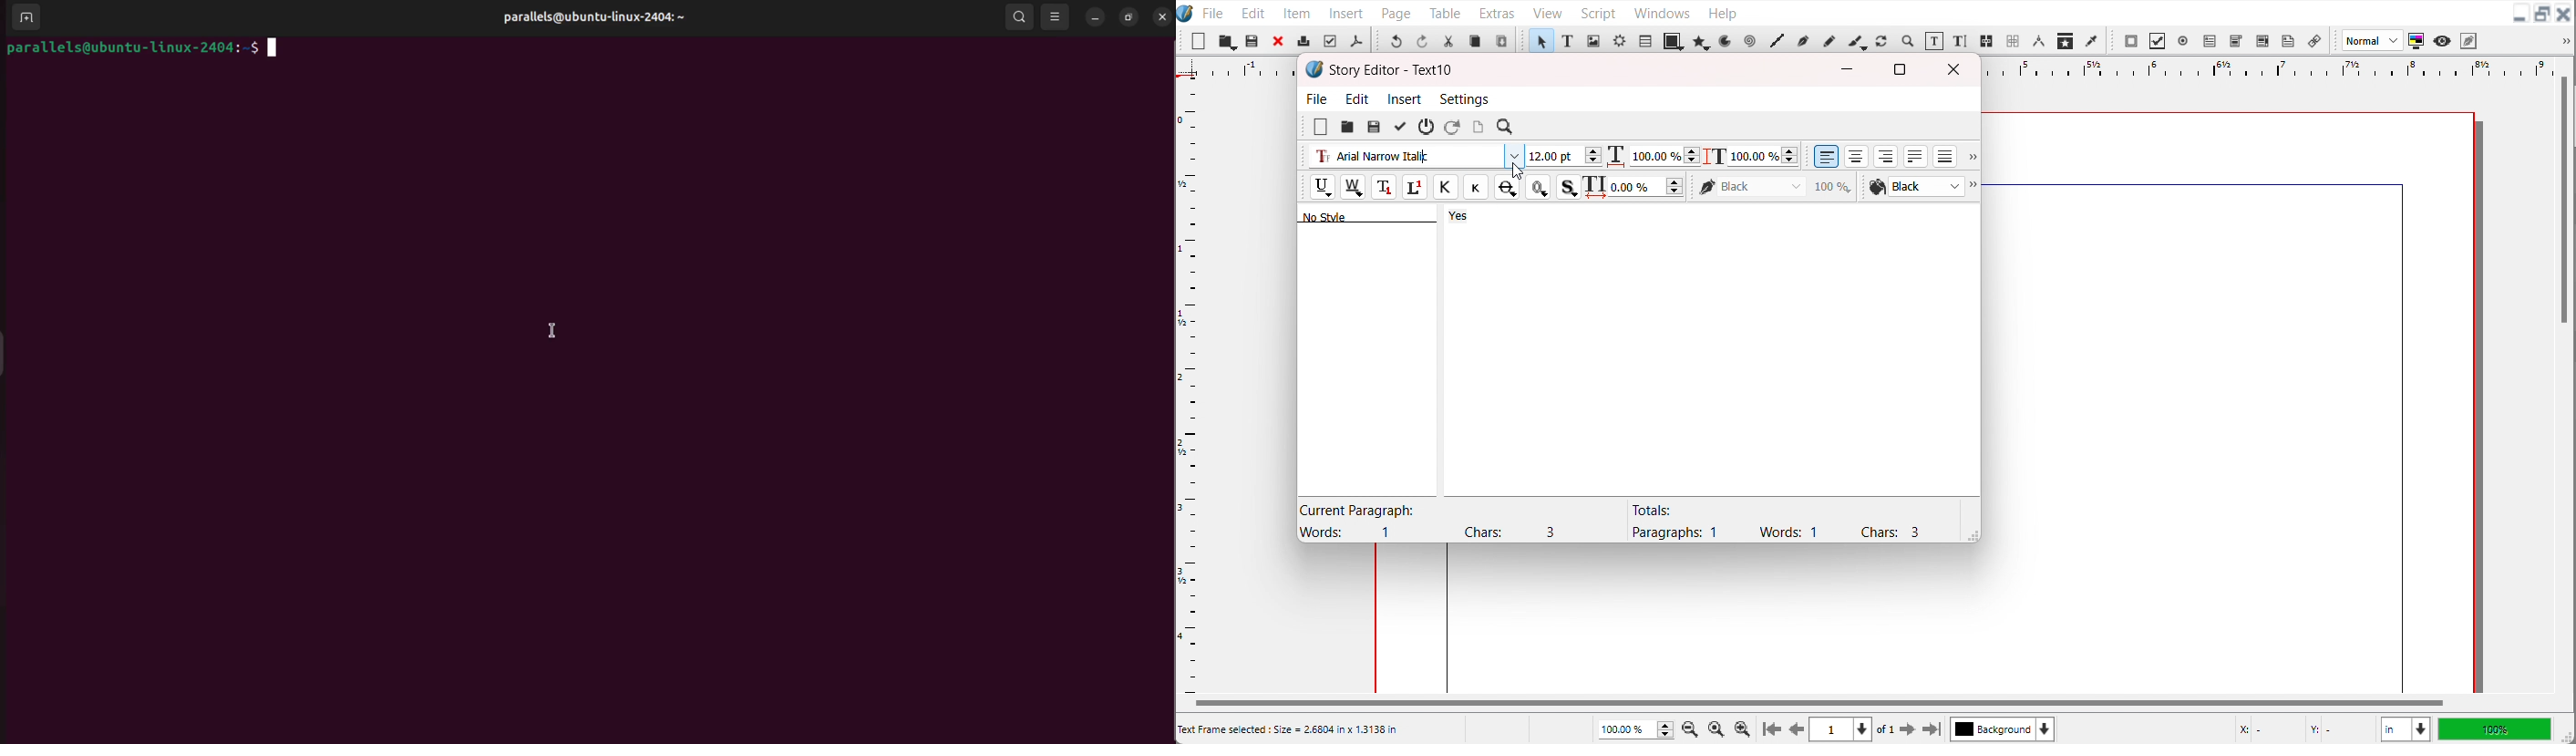 Image resolution: width=2576 pixels, height=756 pixels. What do you see at coordinates (2263, 41) in the screenshot?
I see `PDF List box` at bounding box center [2263, 41].